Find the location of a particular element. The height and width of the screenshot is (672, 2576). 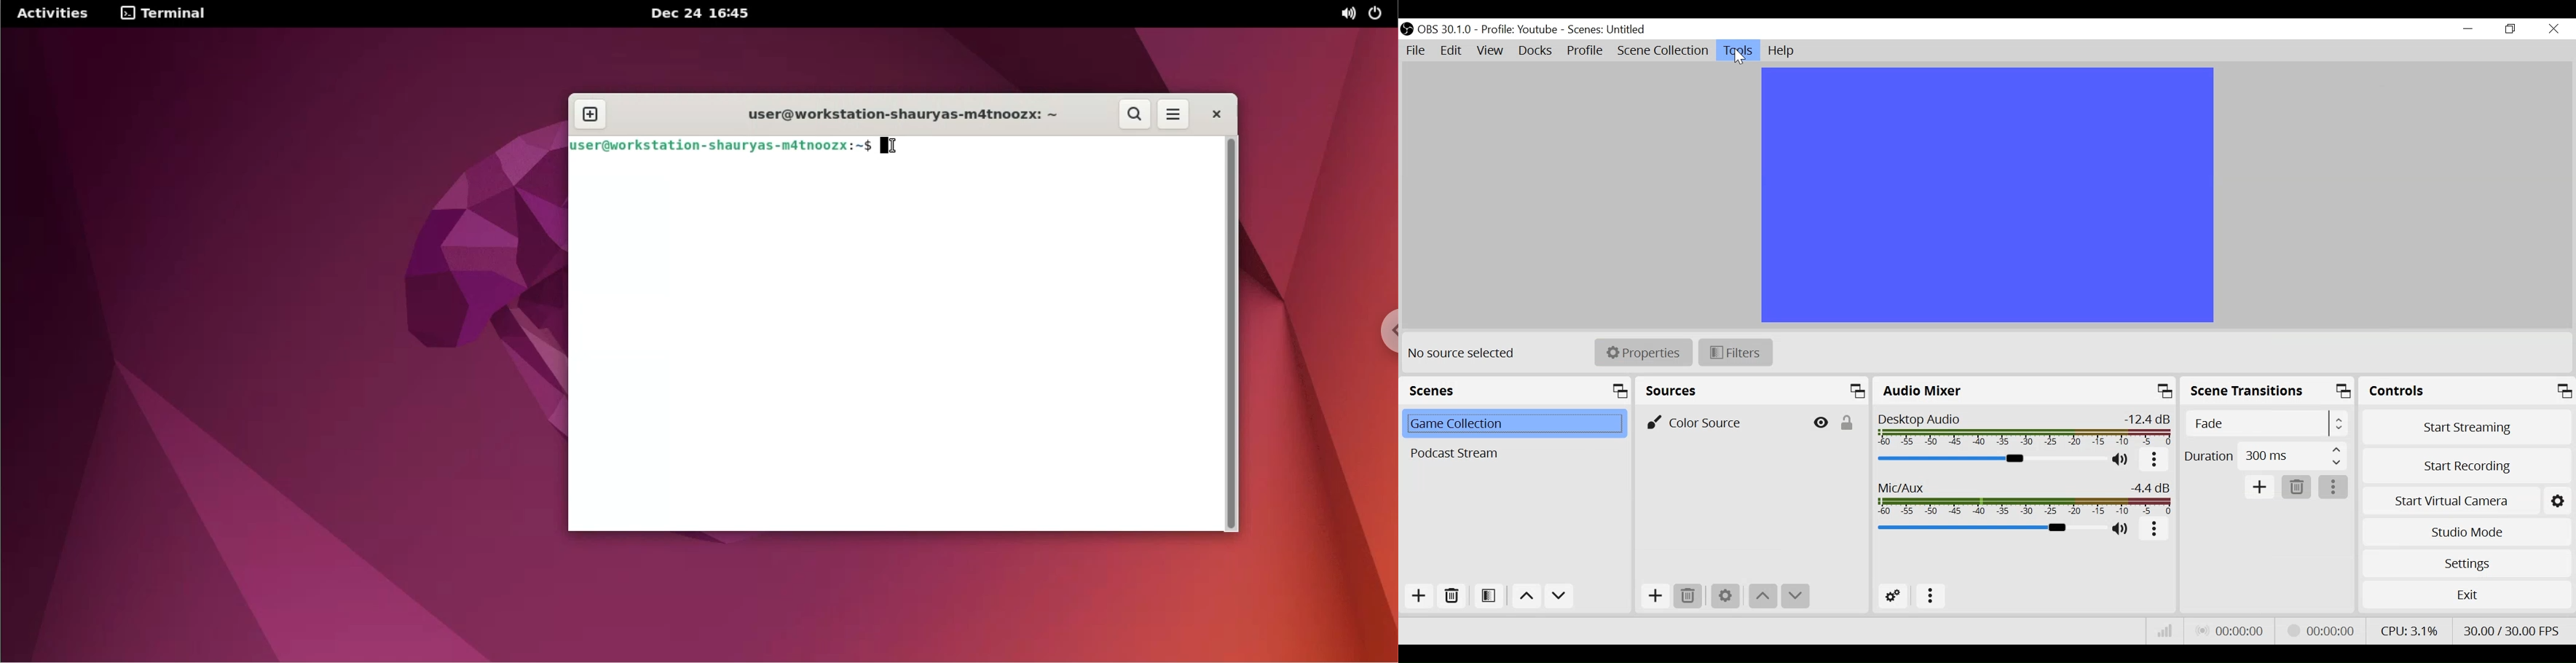

Edit is located at coordinates (1452, 52).